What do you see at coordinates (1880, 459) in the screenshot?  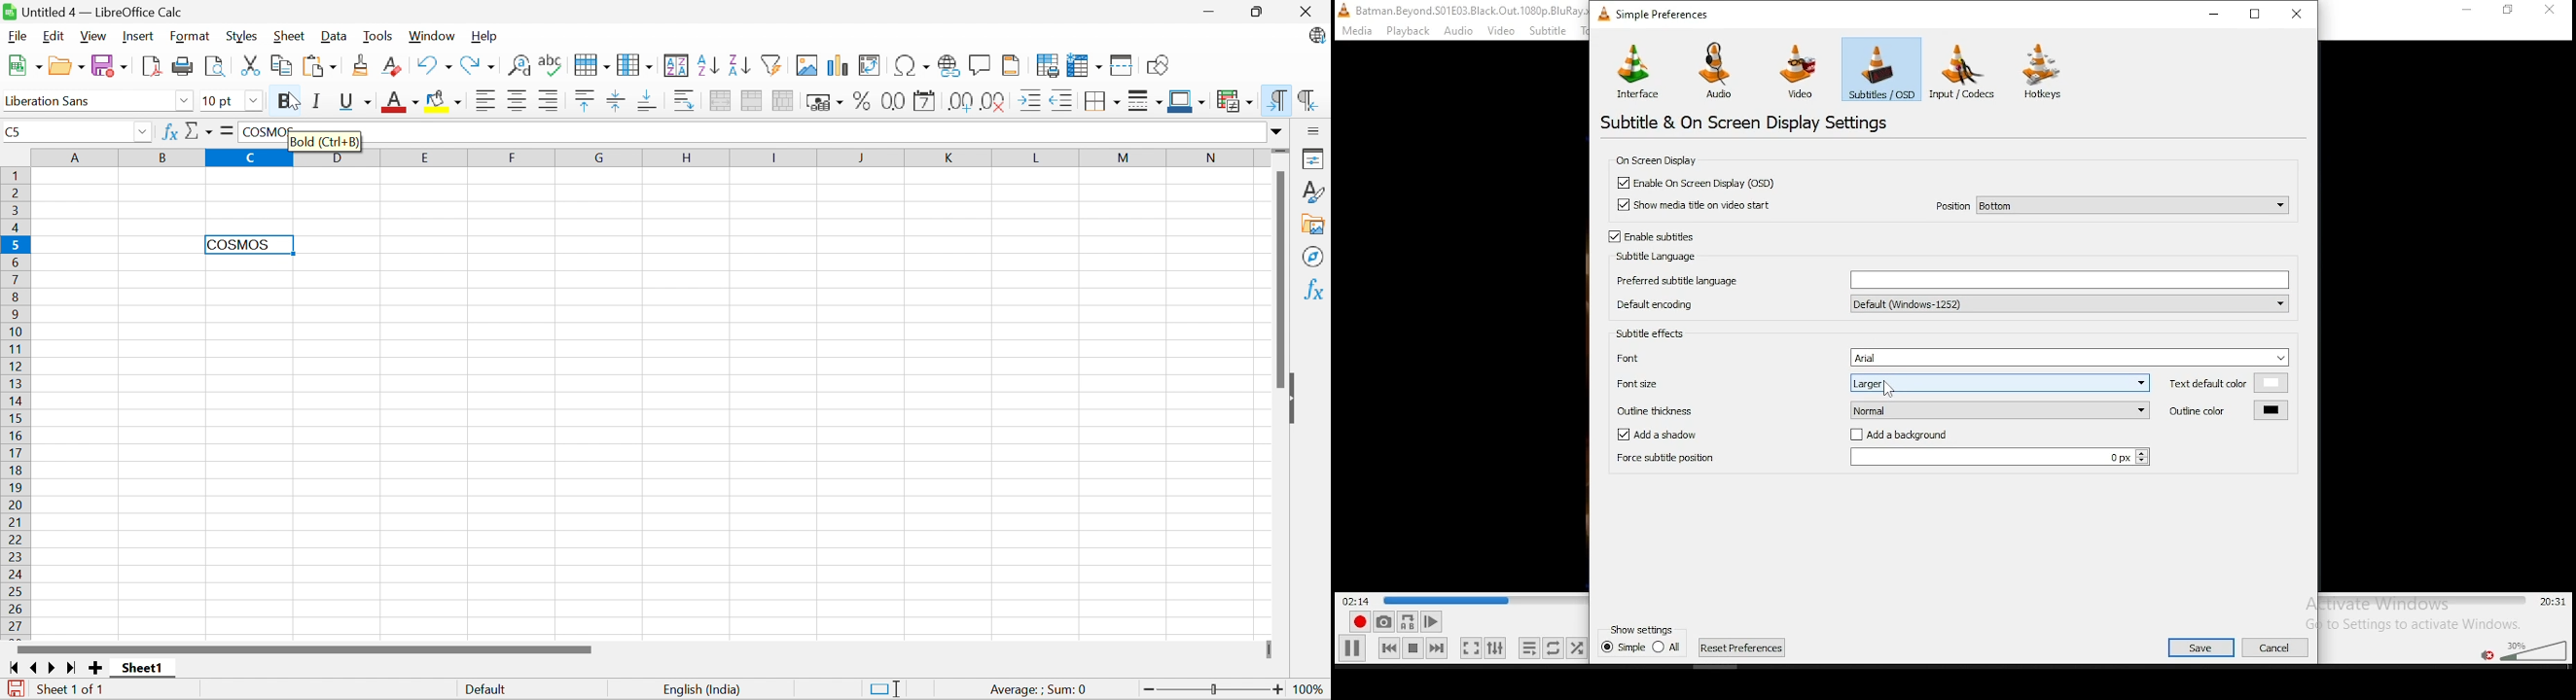 I see `force subtitle position` at bounding box center [1880, 459].